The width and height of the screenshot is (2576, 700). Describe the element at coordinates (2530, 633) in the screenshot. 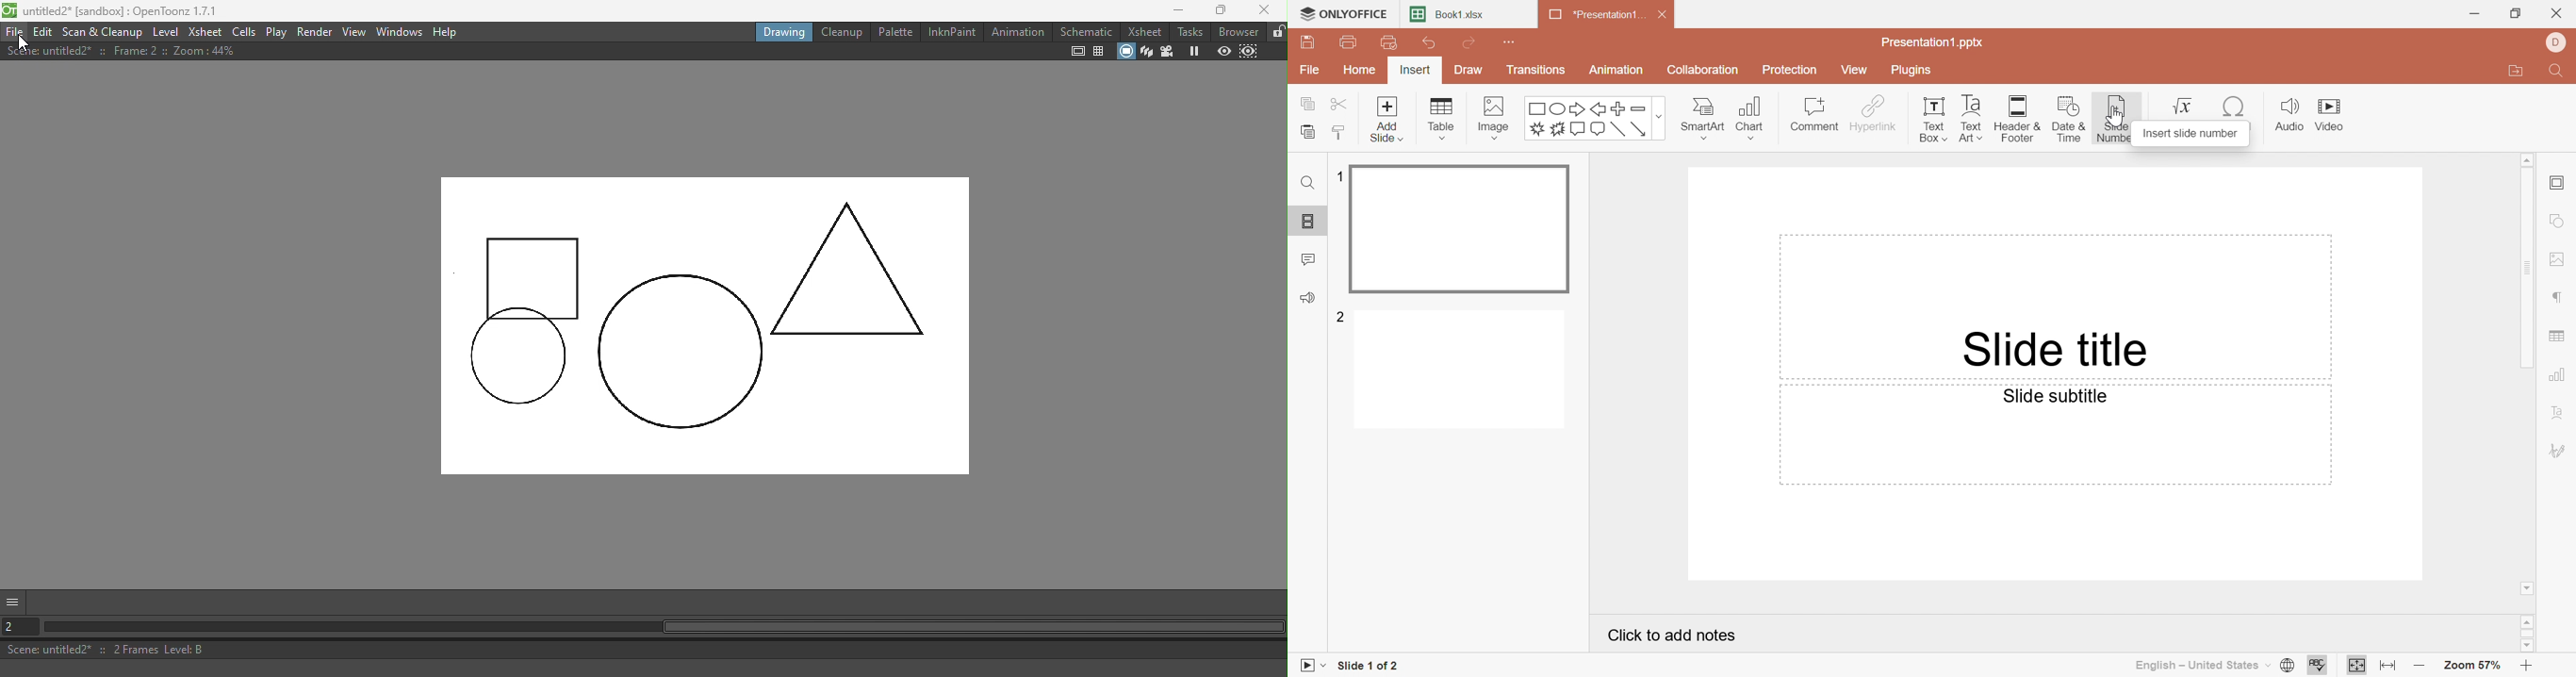

I see `Scroll Bar` at that location.